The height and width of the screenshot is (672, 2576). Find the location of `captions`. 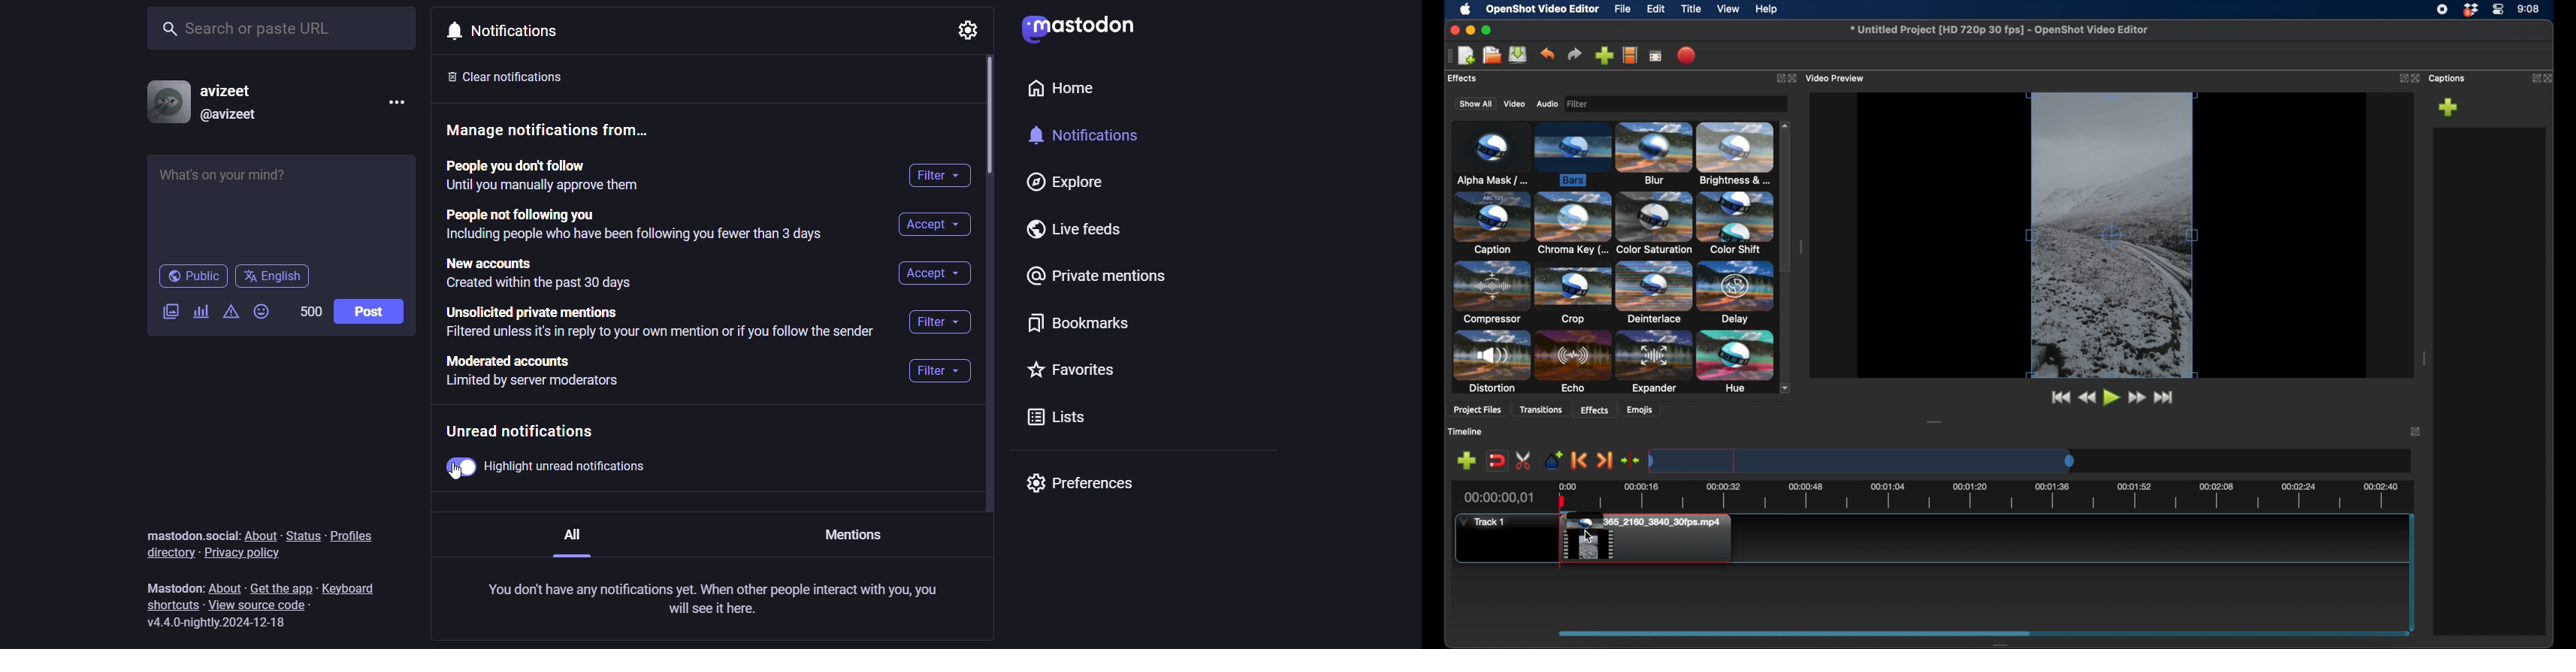

captions is located at coordinates (2449, 79).